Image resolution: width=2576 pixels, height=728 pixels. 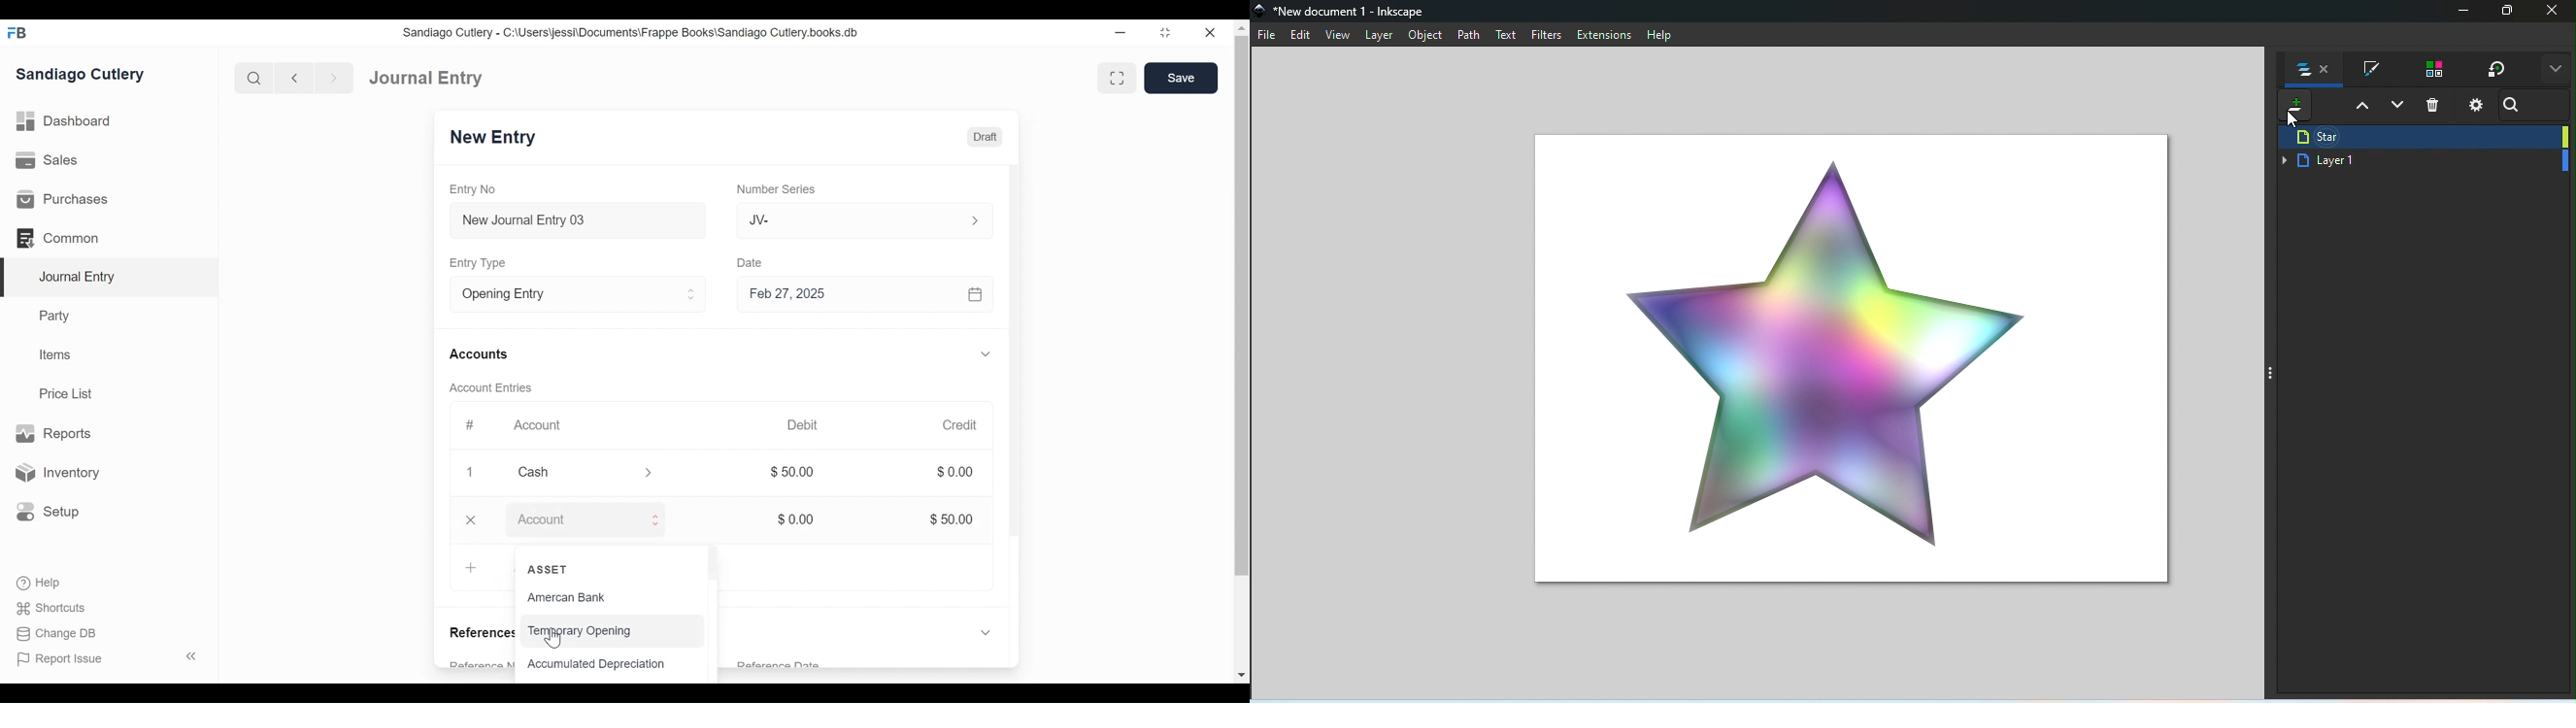 What do you see at coordinates (795, 520) in the screenshot?
I see `$0.00` at bounding box center [795, 520].